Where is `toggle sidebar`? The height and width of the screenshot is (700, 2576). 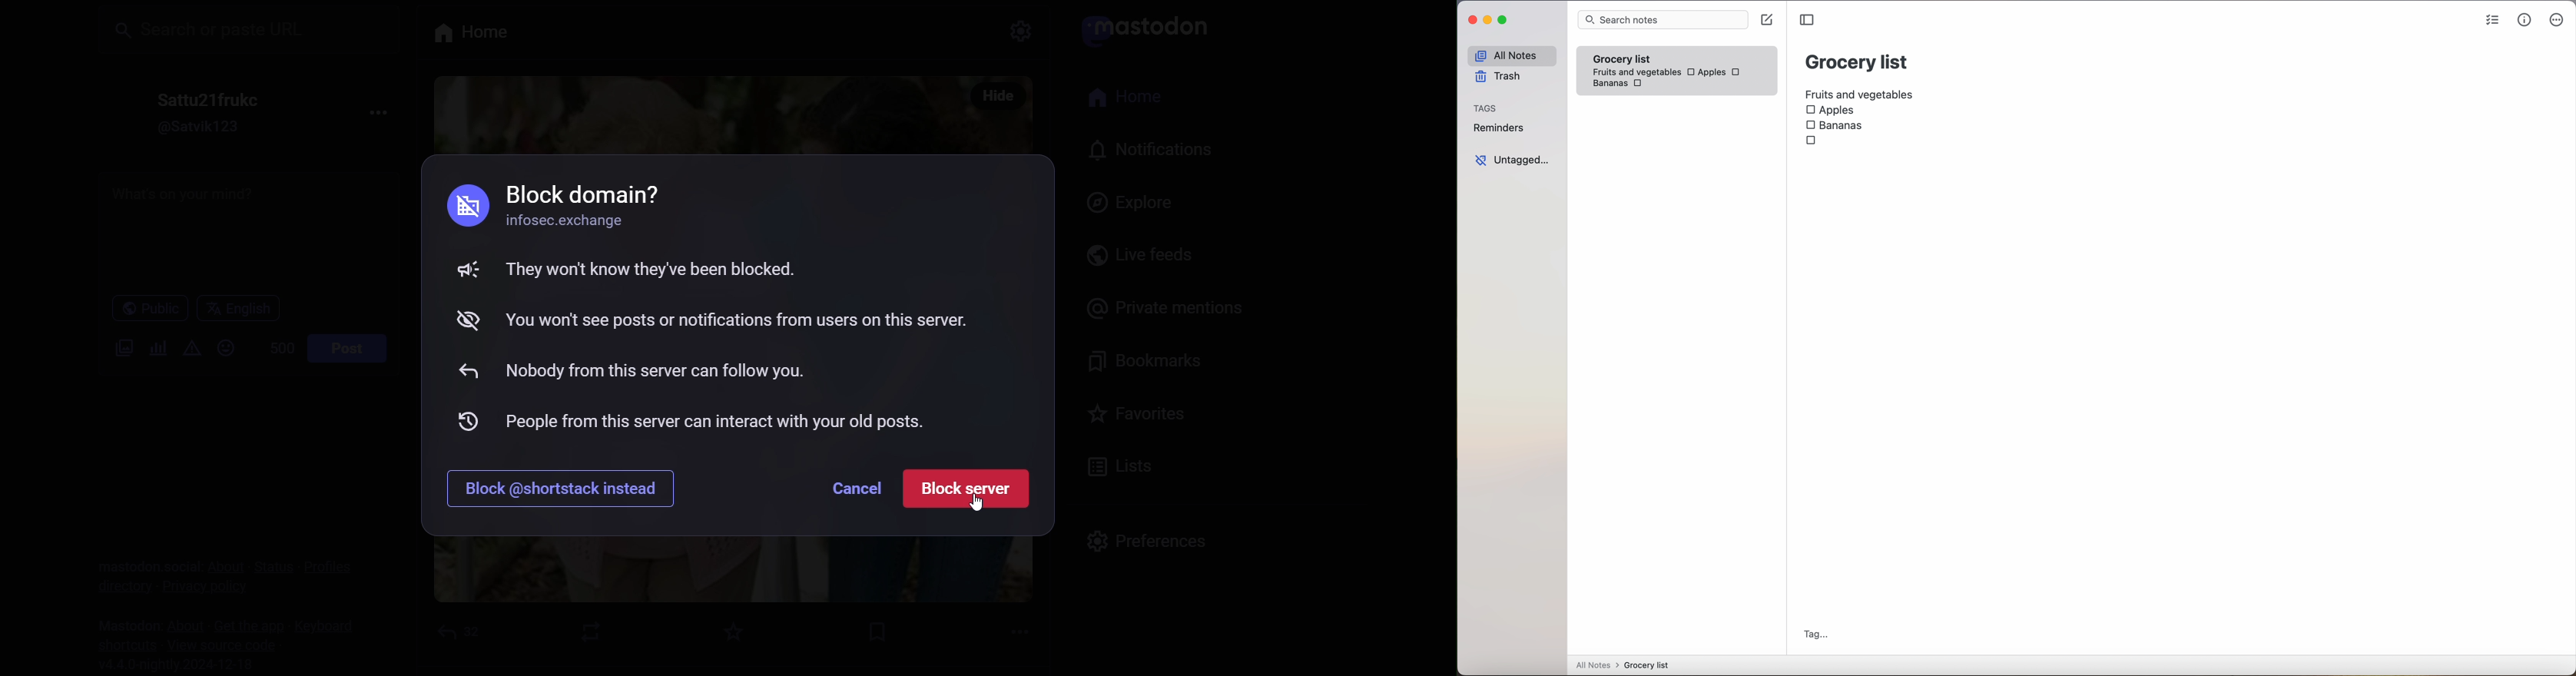
toggle sidebar is located at coordinates (1806, 20).